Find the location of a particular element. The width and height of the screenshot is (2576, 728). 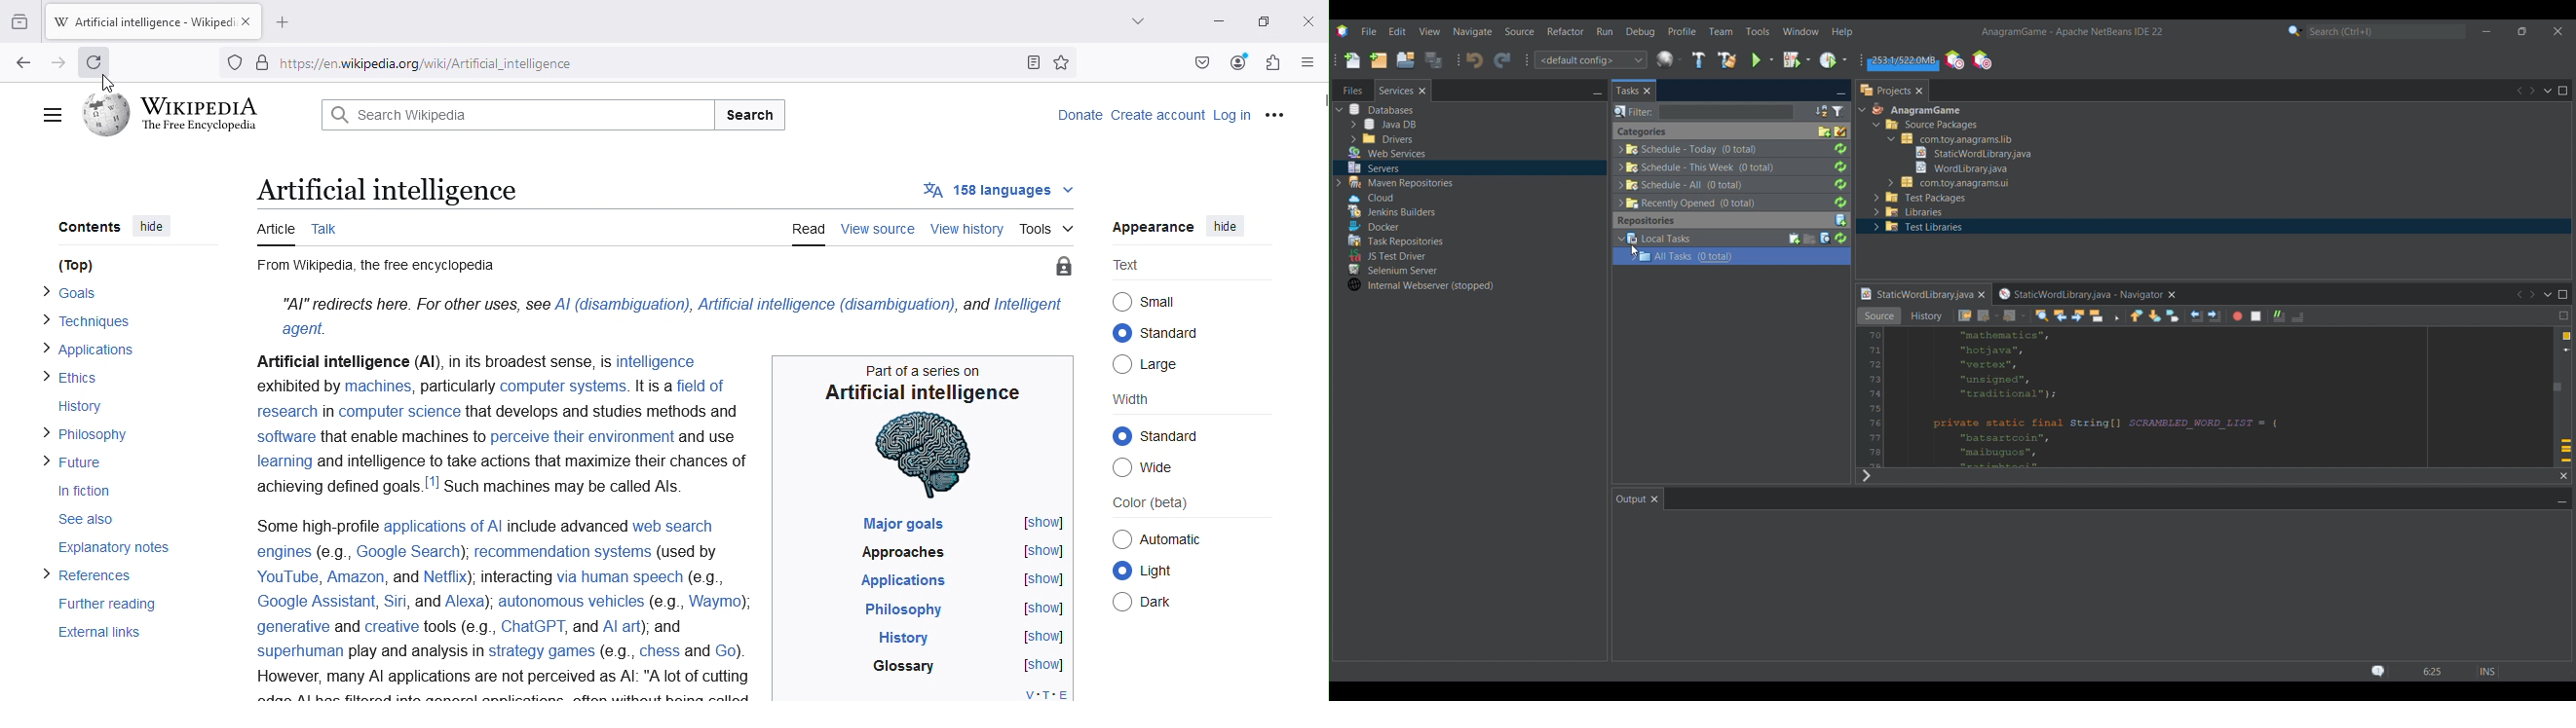

Bookmark is located at coordinates (1059, 63).